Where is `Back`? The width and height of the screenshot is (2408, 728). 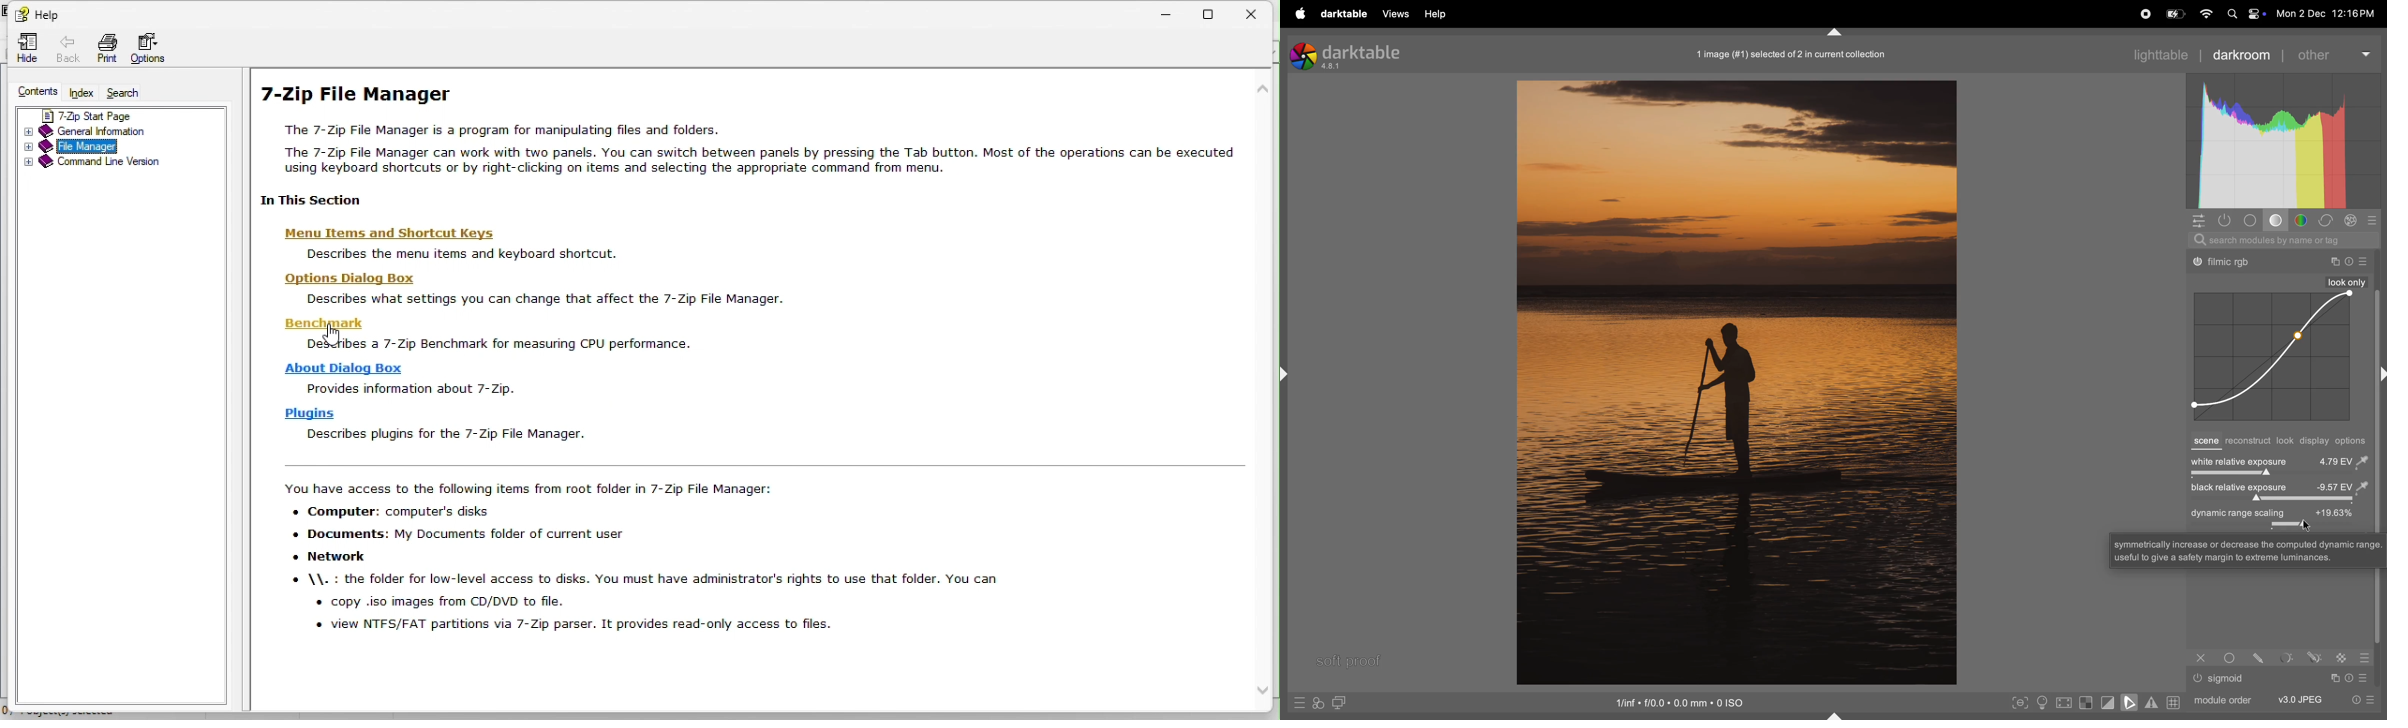
Back is located at coordinates (67, 46).